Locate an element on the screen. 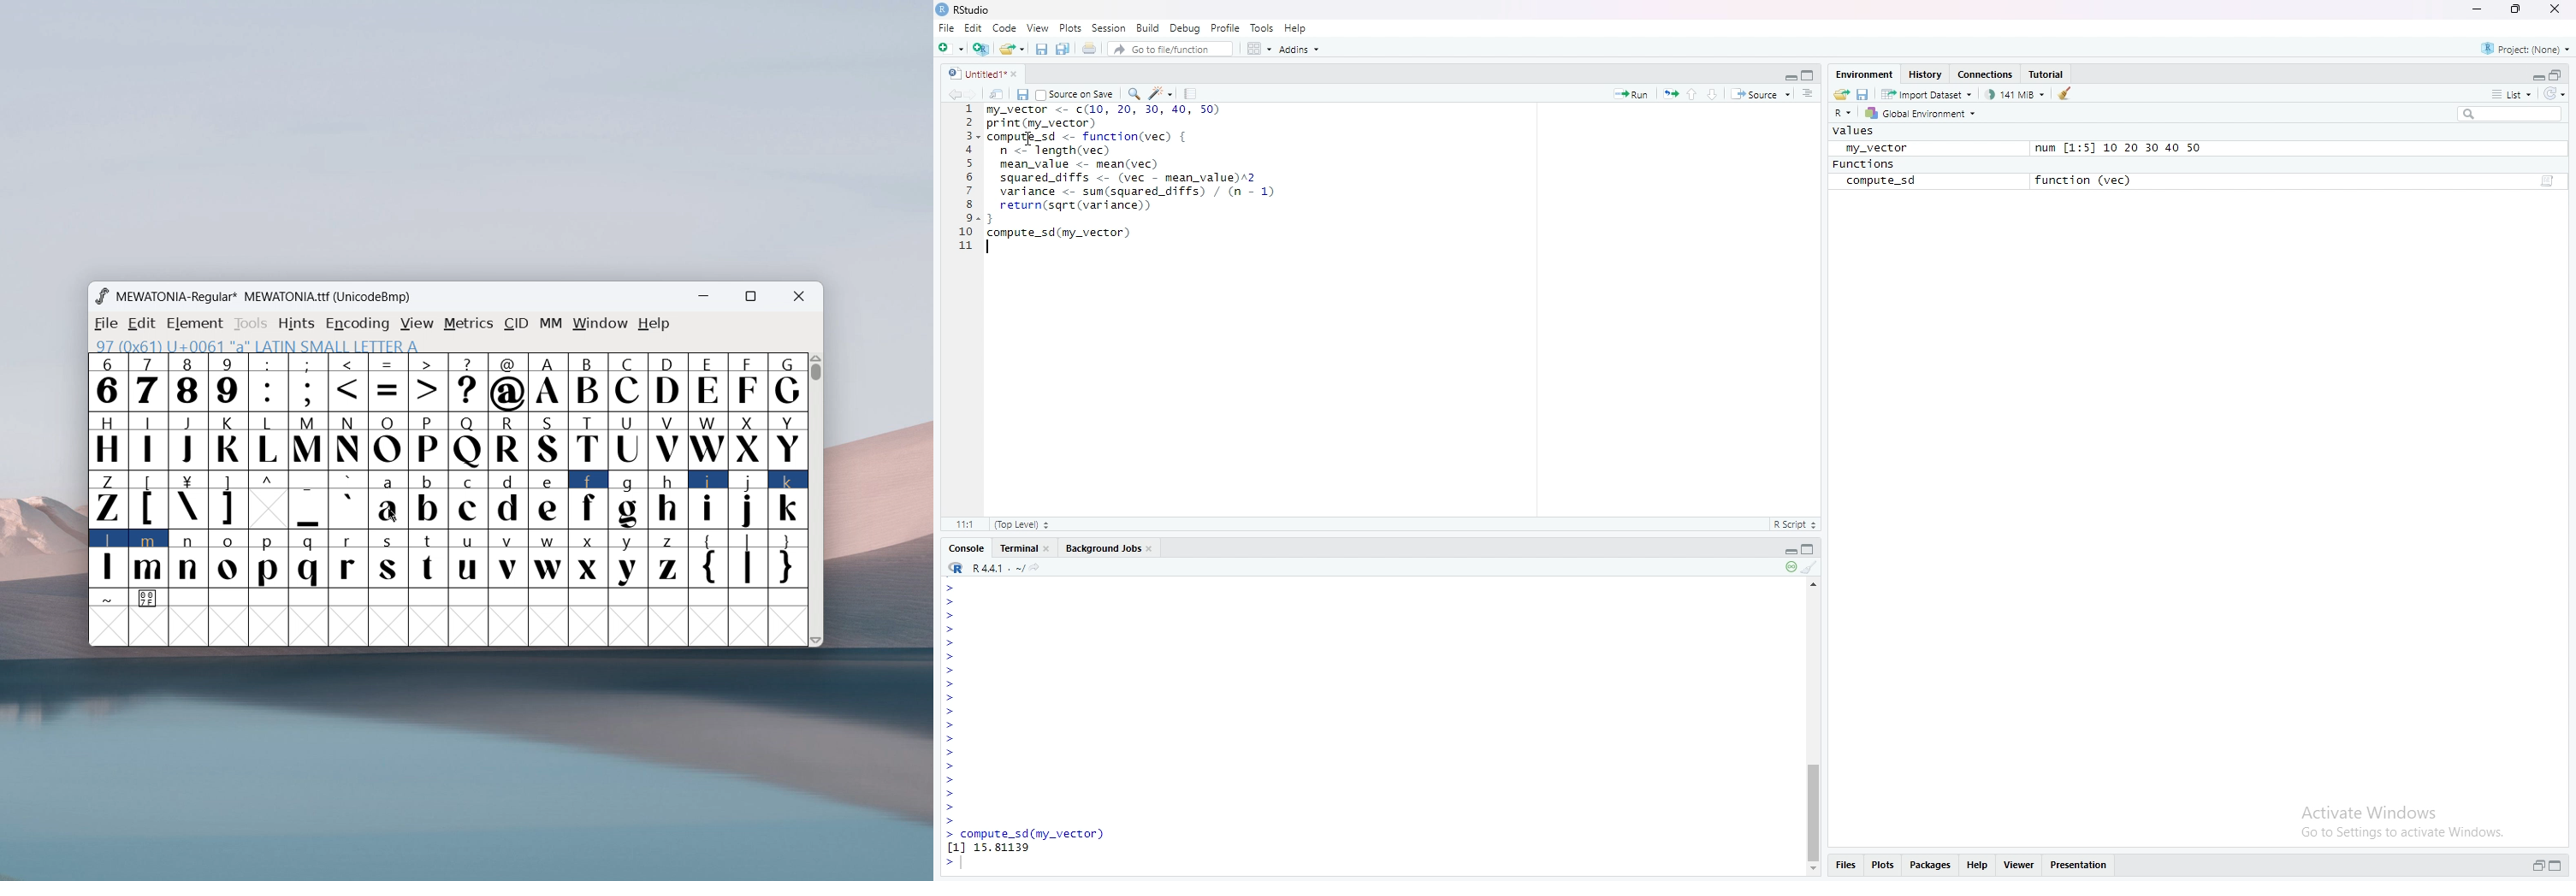 The width and height of the screenshot is (2576, 896). Run the current line or selection ( Ctrl + Enter) is located at coordinates (1631, 93).